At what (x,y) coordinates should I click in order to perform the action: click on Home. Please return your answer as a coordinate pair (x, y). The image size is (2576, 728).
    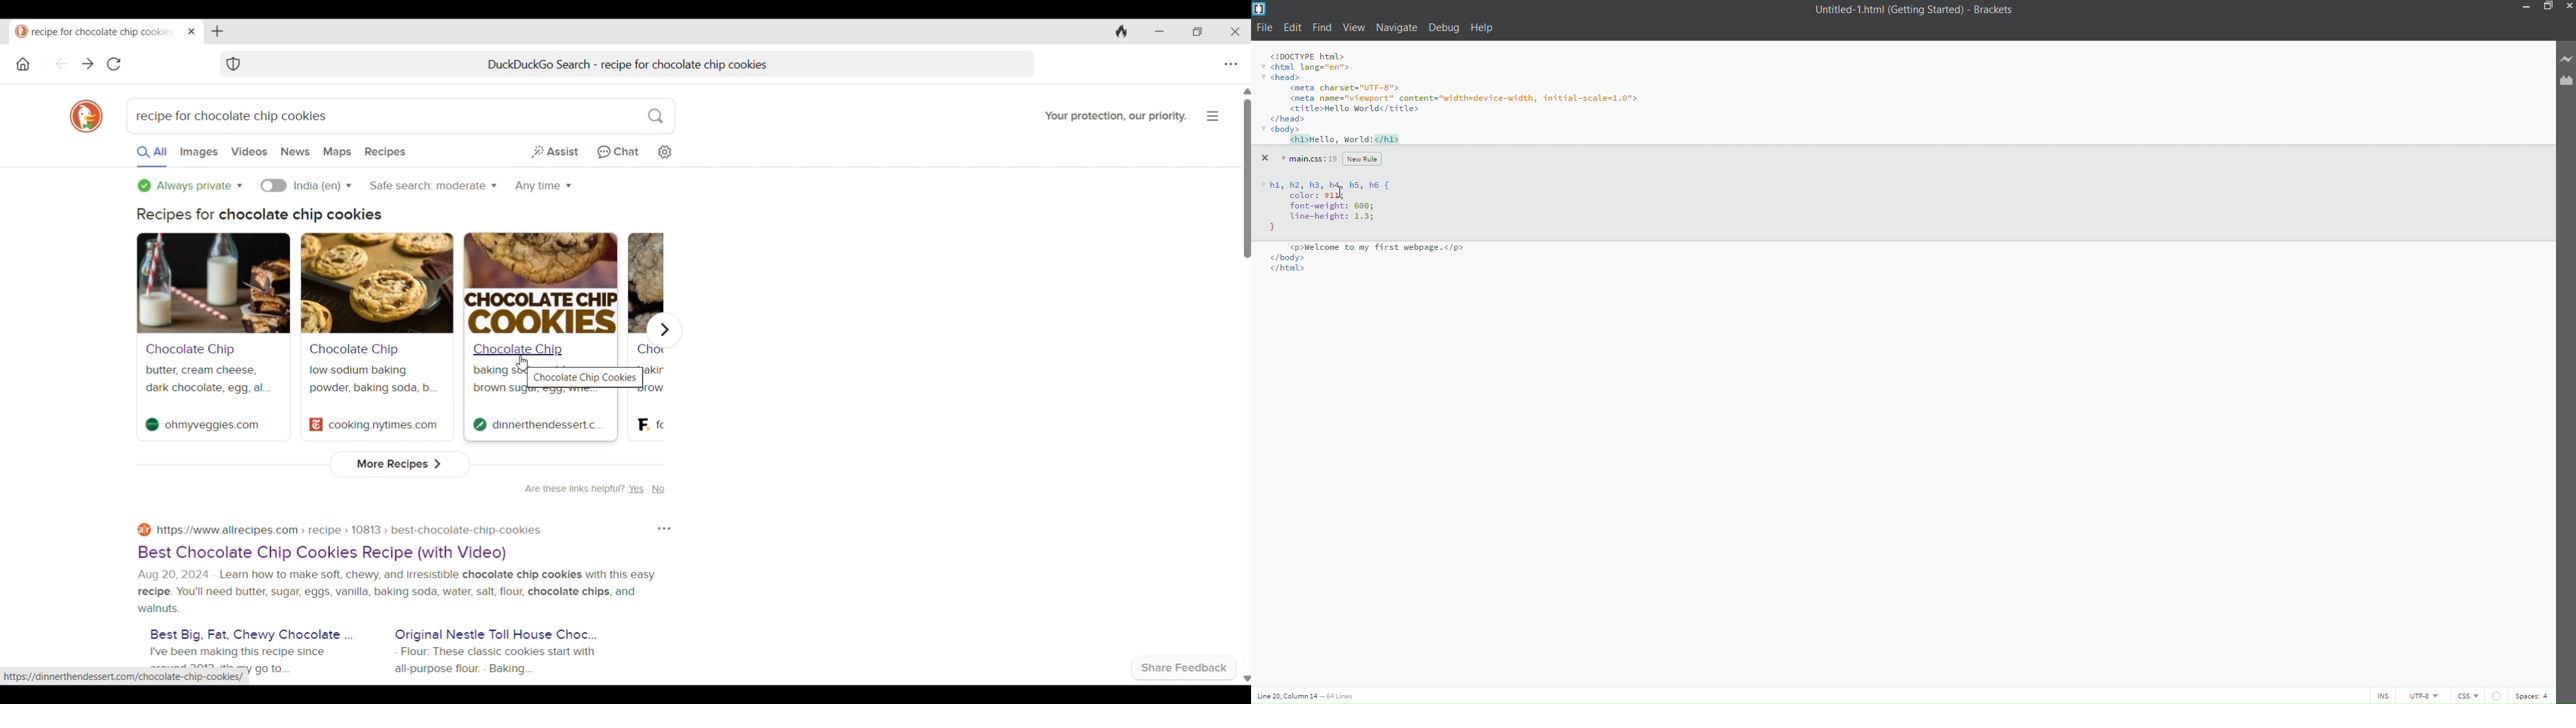
    Looking at the image, I should click on (23, 65).